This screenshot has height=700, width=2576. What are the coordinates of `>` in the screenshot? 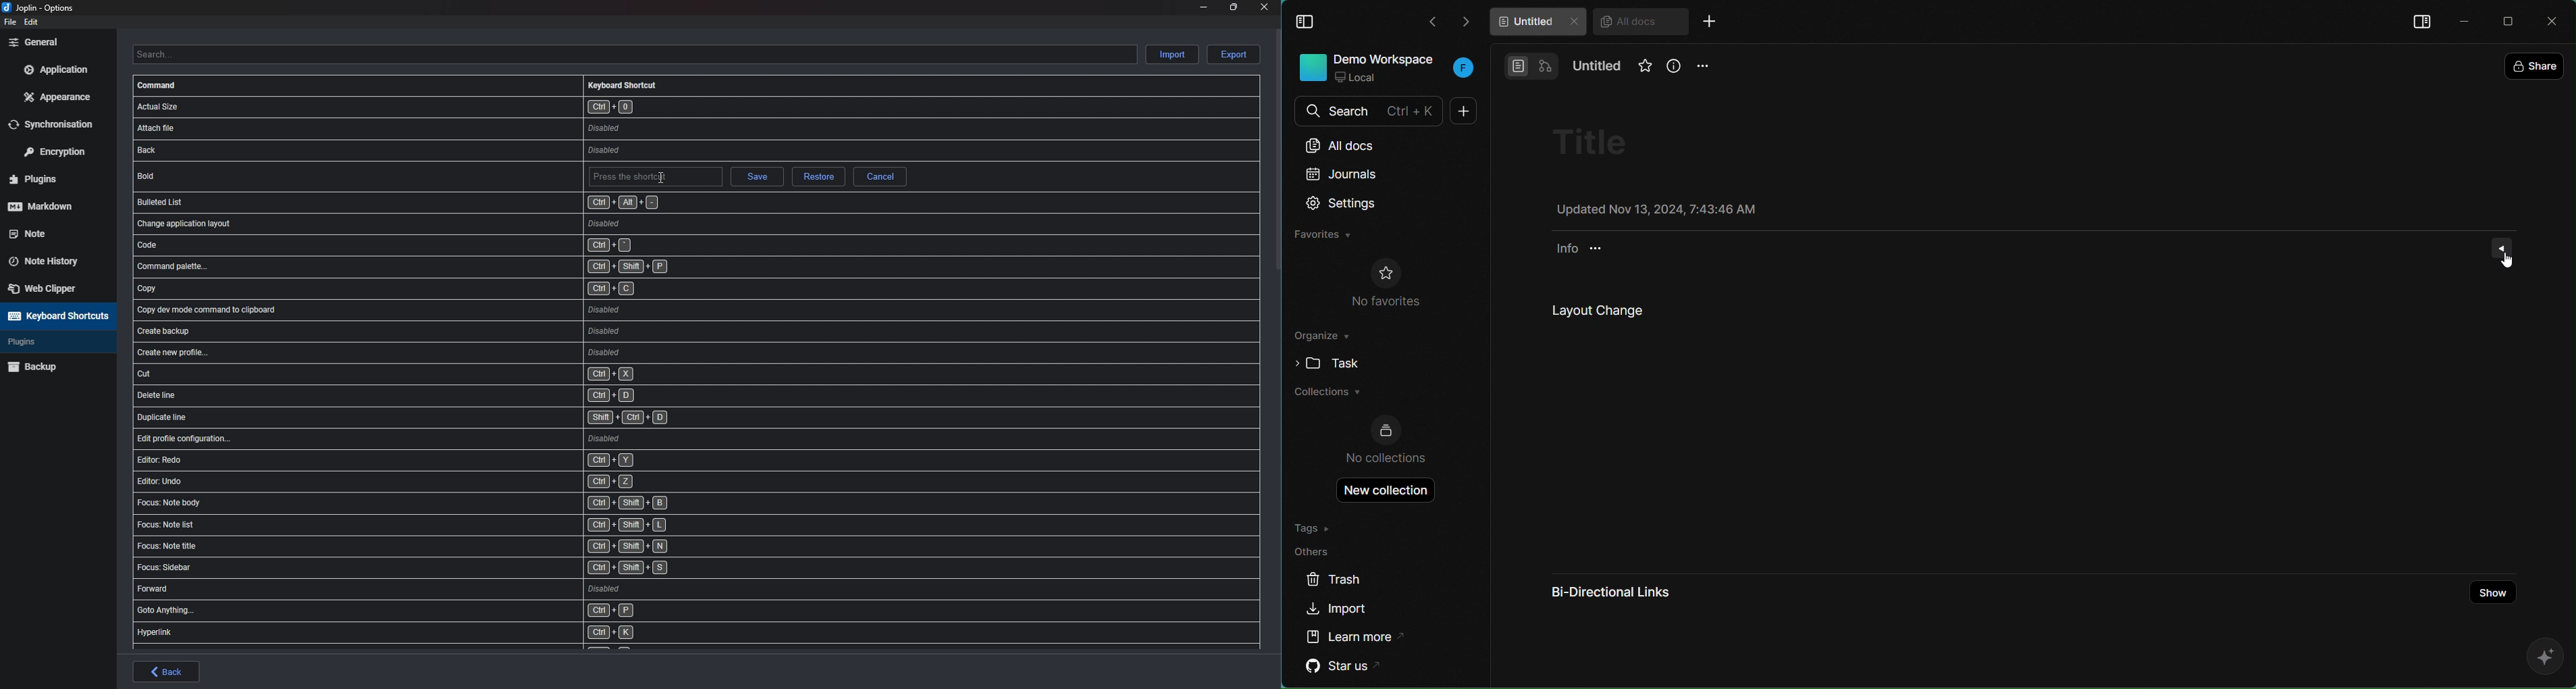 It's located at (1467, 21).